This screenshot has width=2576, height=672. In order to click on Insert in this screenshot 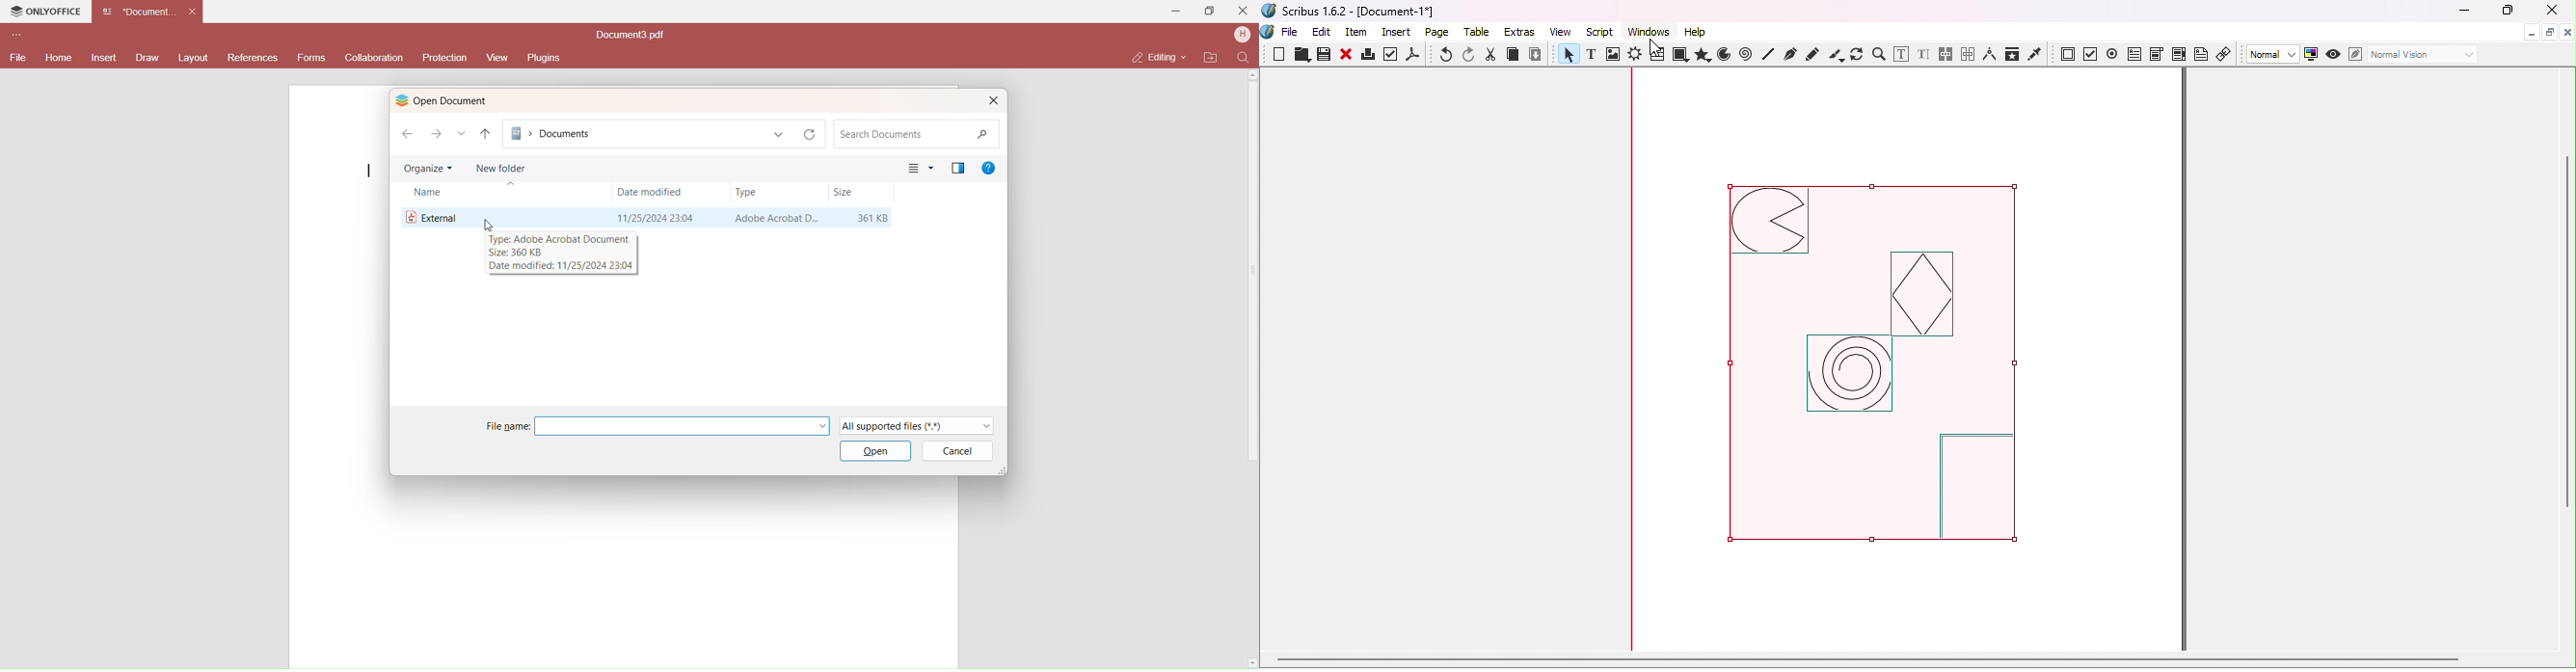, I will do `click(1399, 30)`.